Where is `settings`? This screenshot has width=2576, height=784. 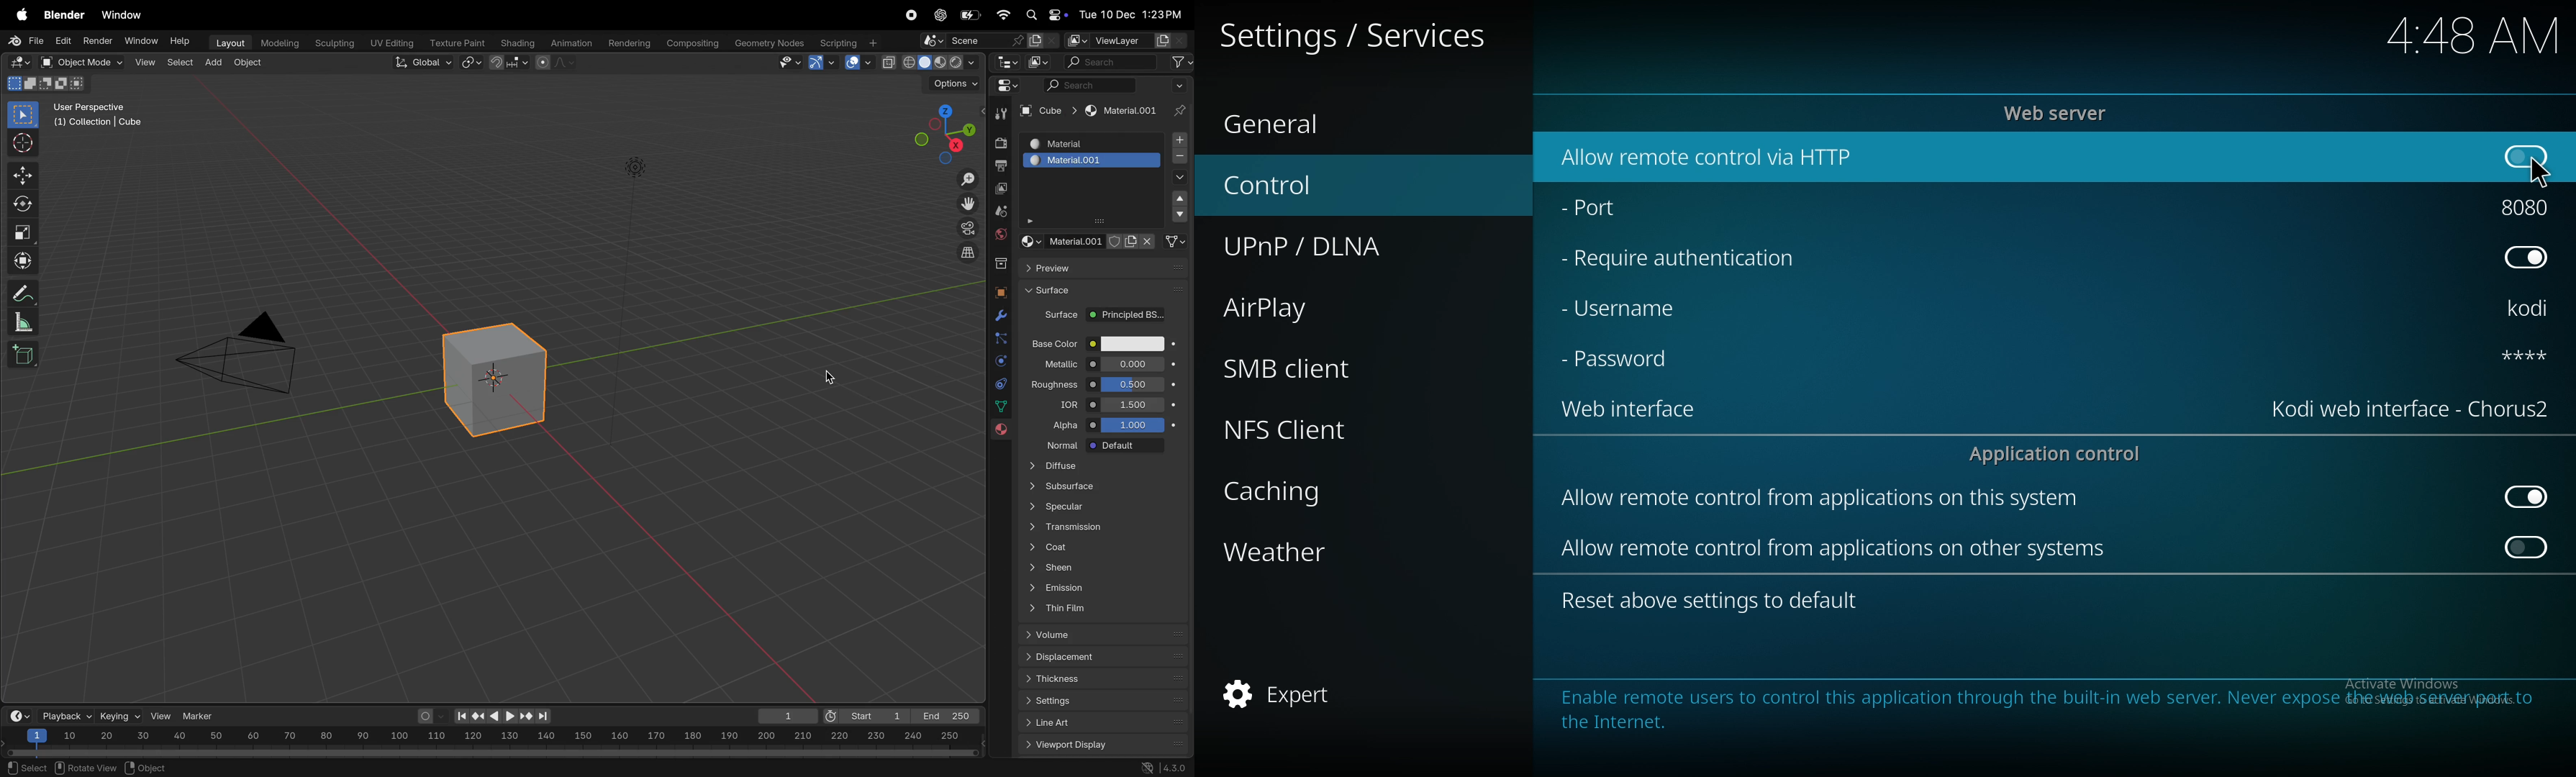
settings is located at coordinates (1108, 701).